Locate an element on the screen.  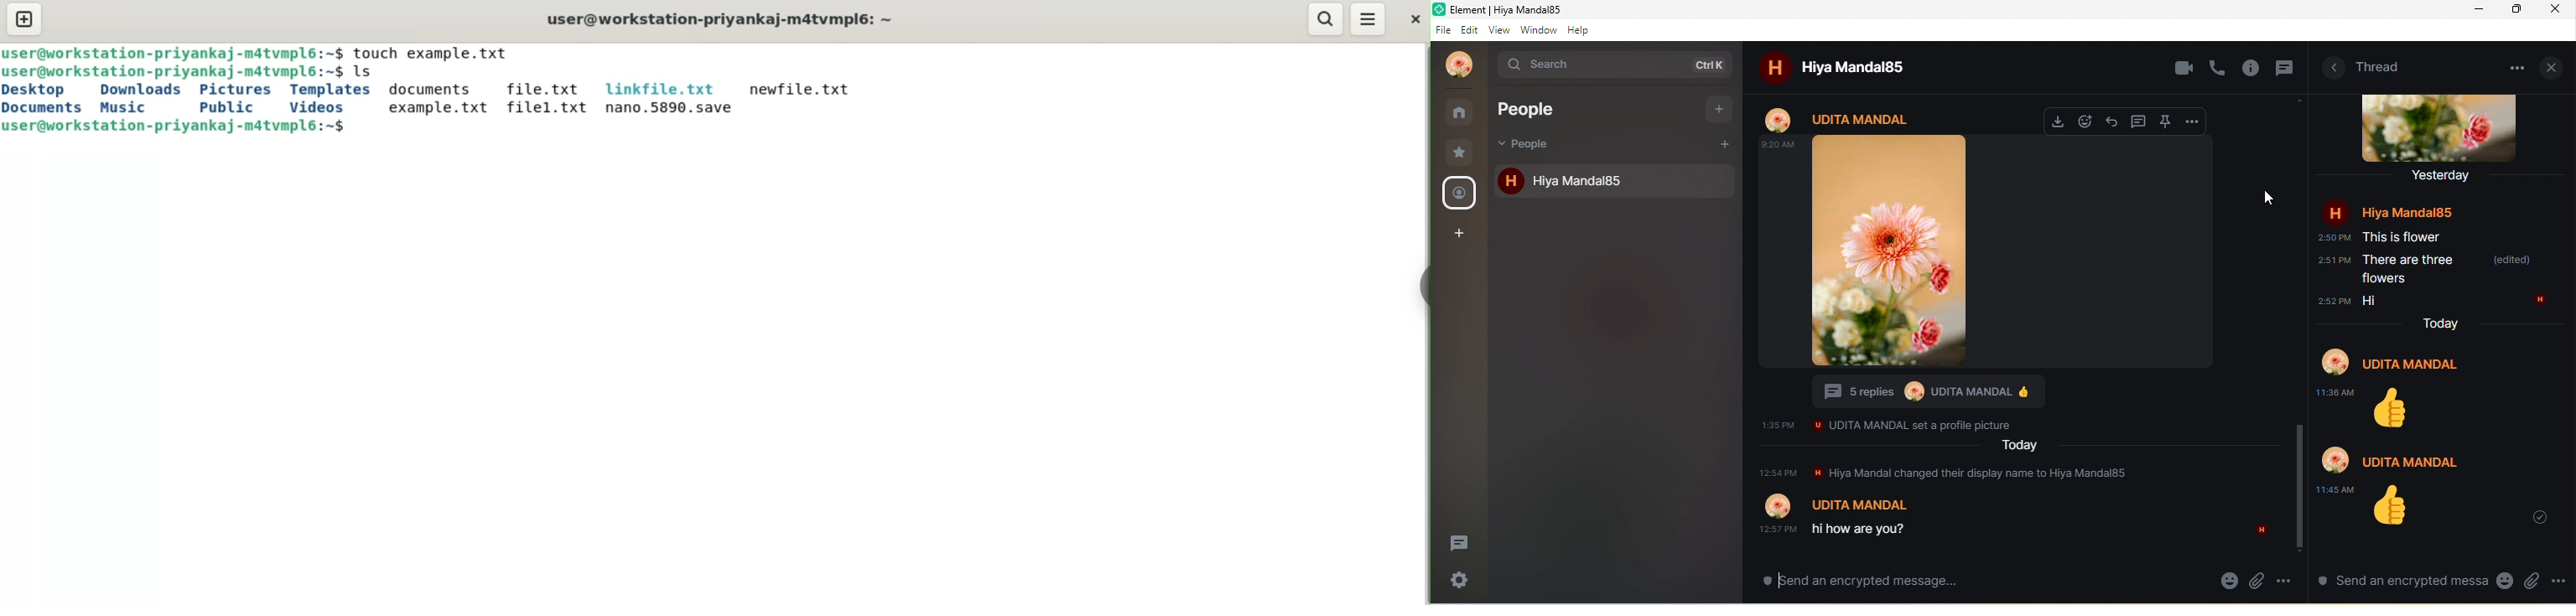
close is located at coordinates (1414, 21).